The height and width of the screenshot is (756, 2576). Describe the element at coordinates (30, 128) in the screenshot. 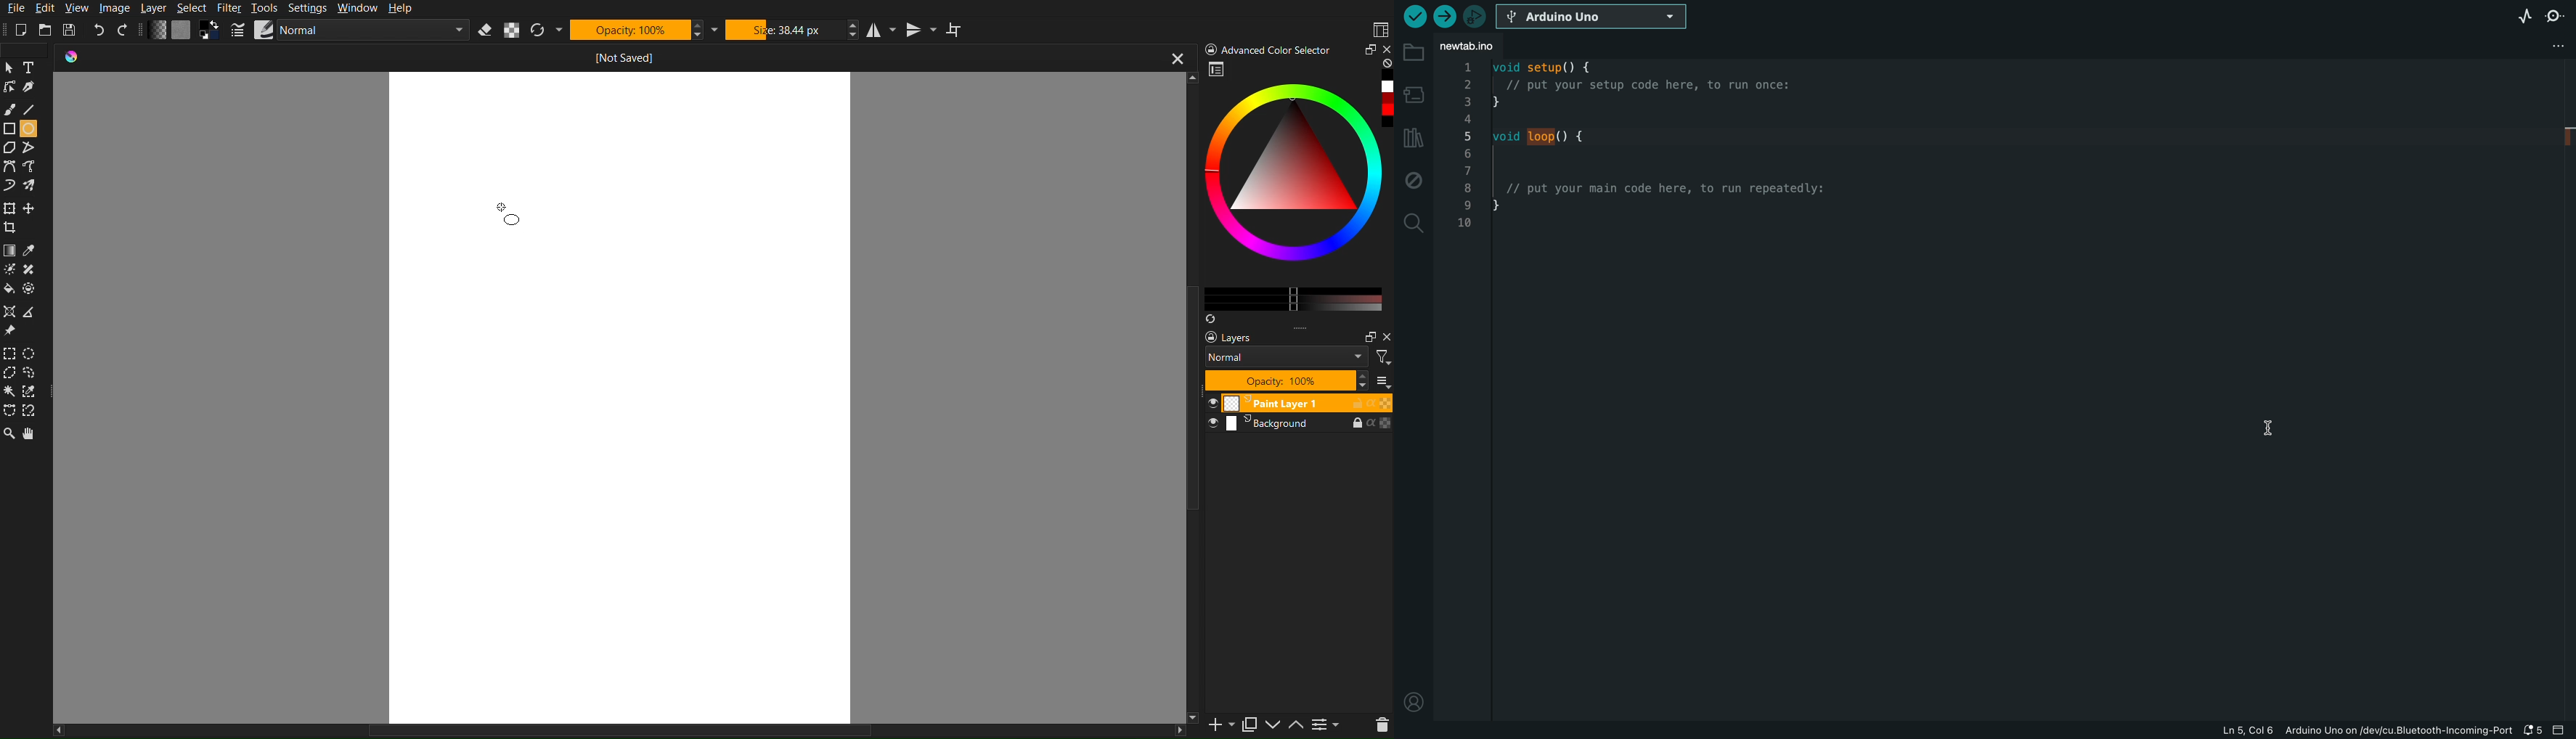

I see `Circle` at that location.